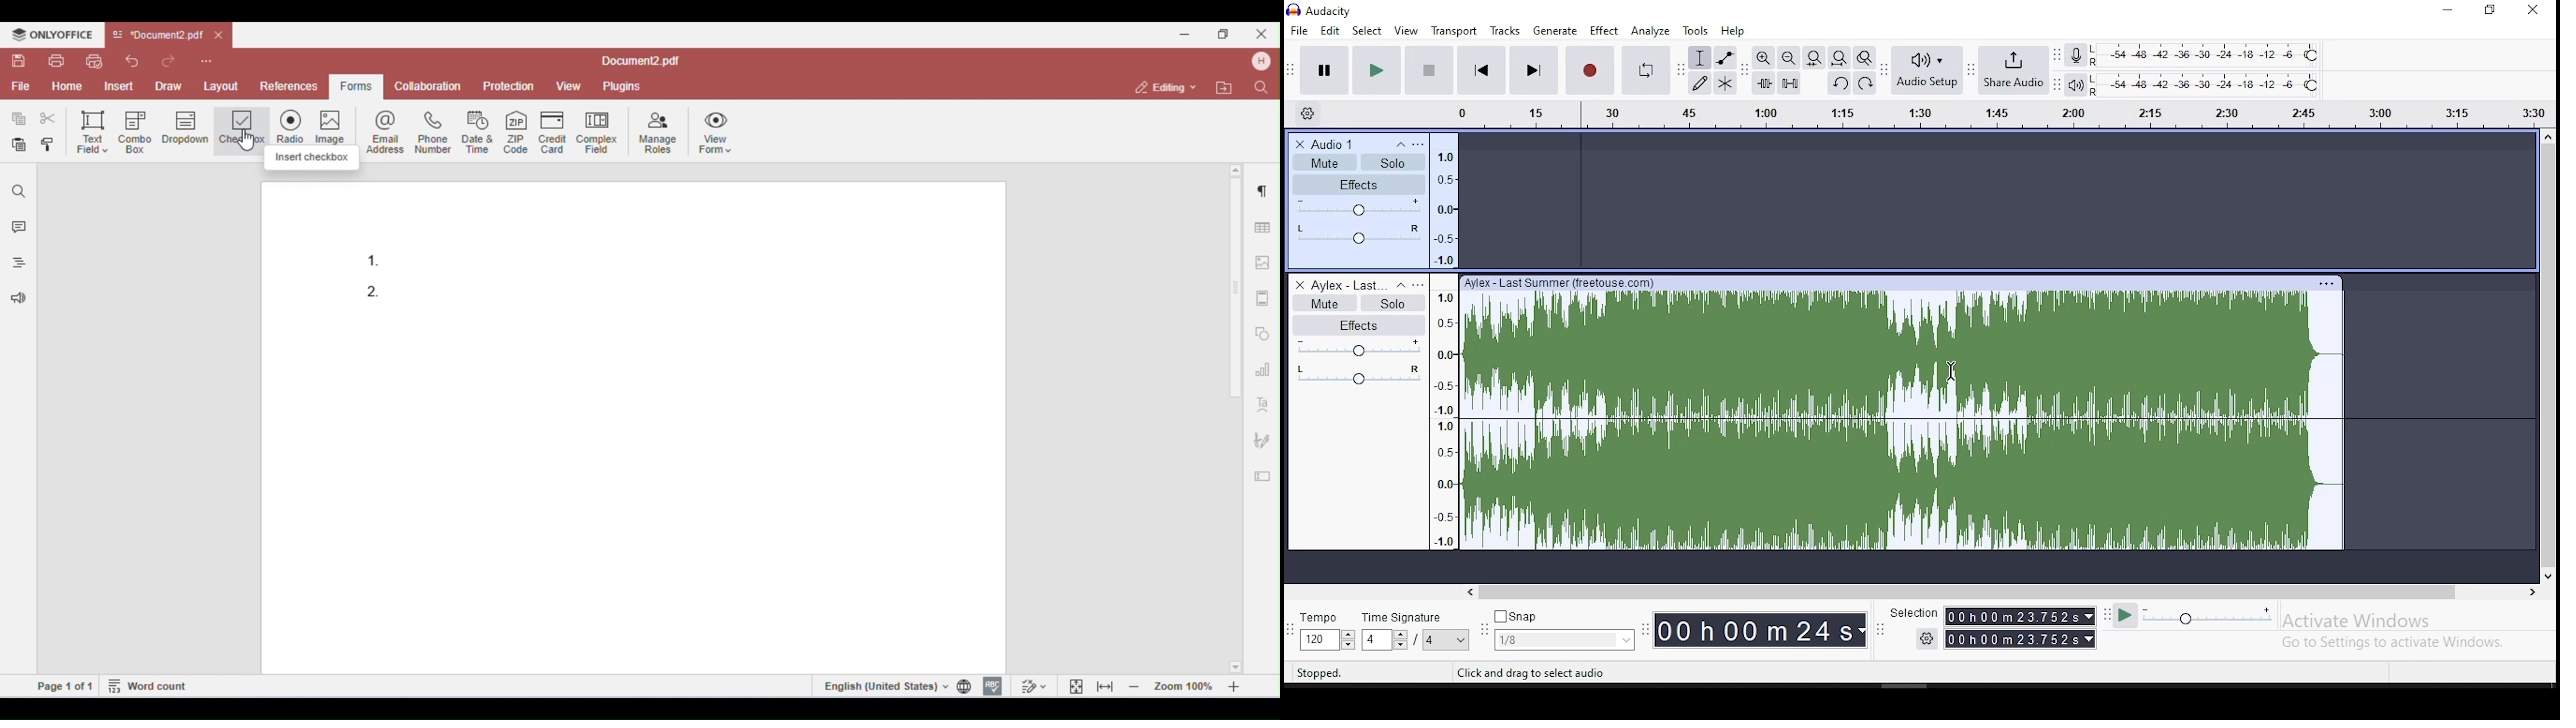  I want to click on delete track, so click(1299, 142).